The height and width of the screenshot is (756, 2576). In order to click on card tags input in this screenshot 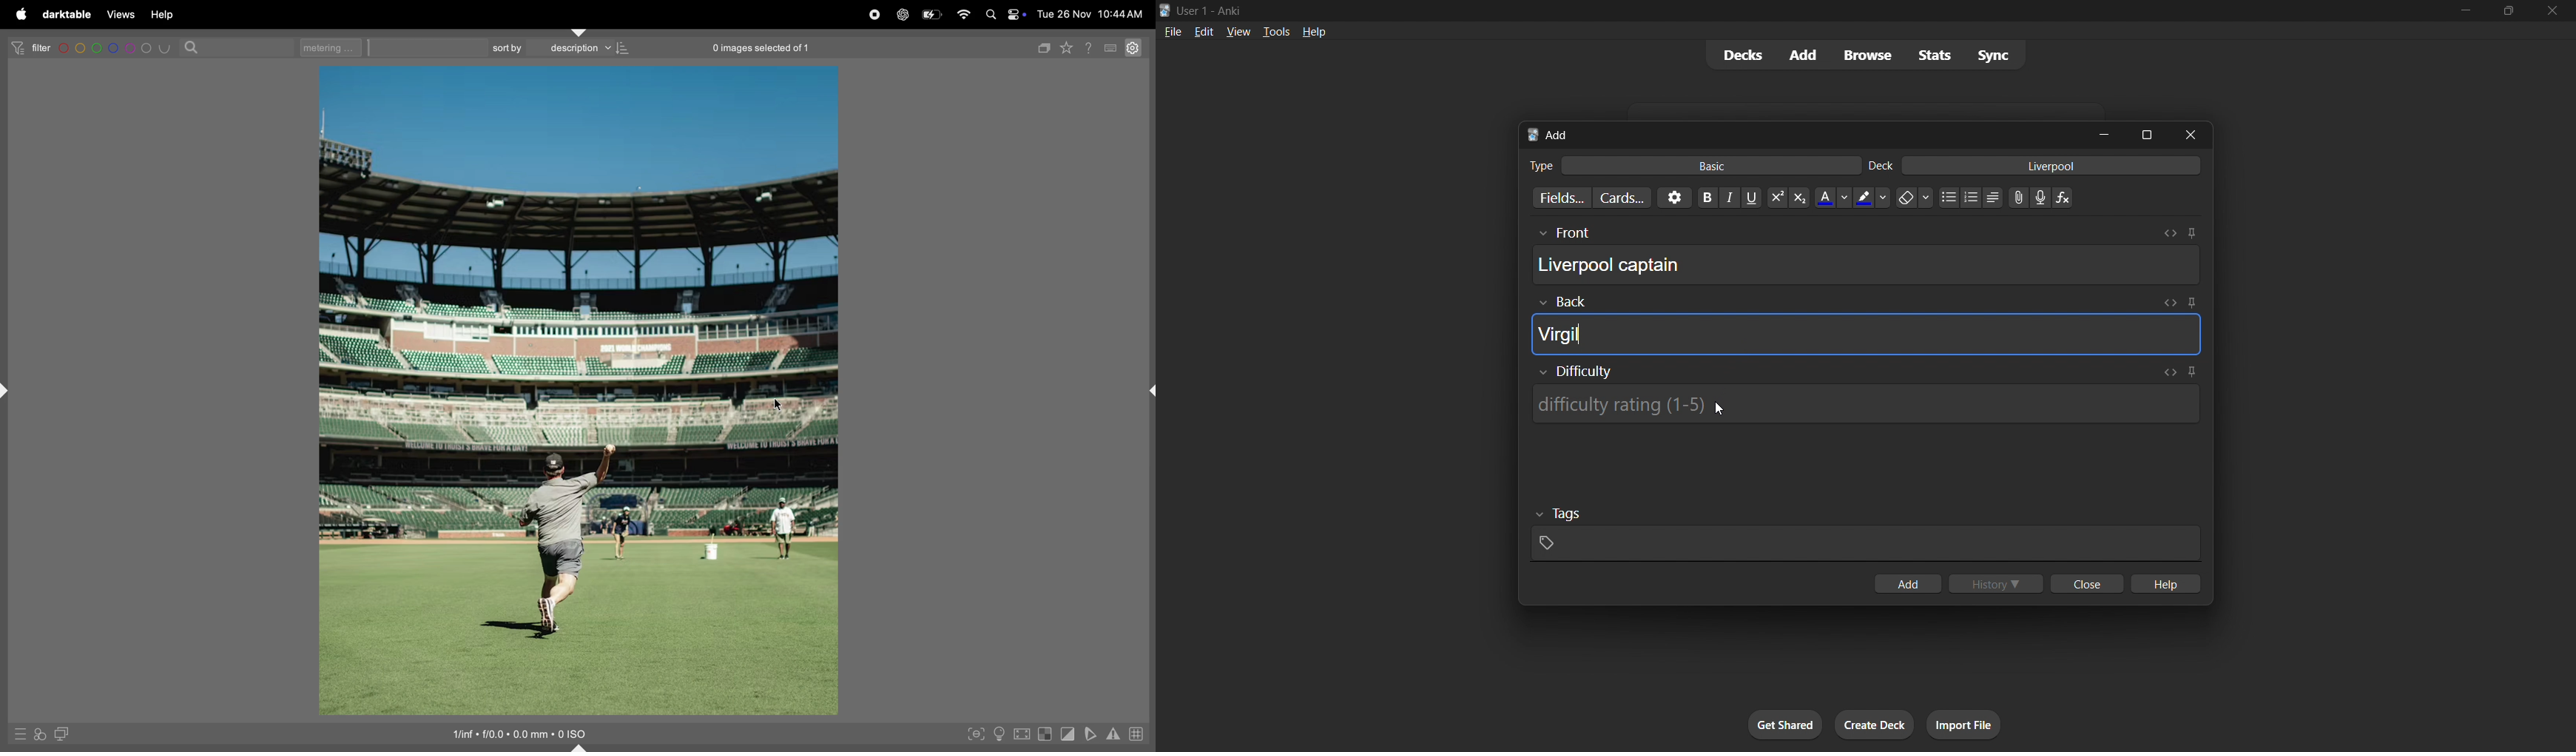, I will do `click(1866, 544)`.